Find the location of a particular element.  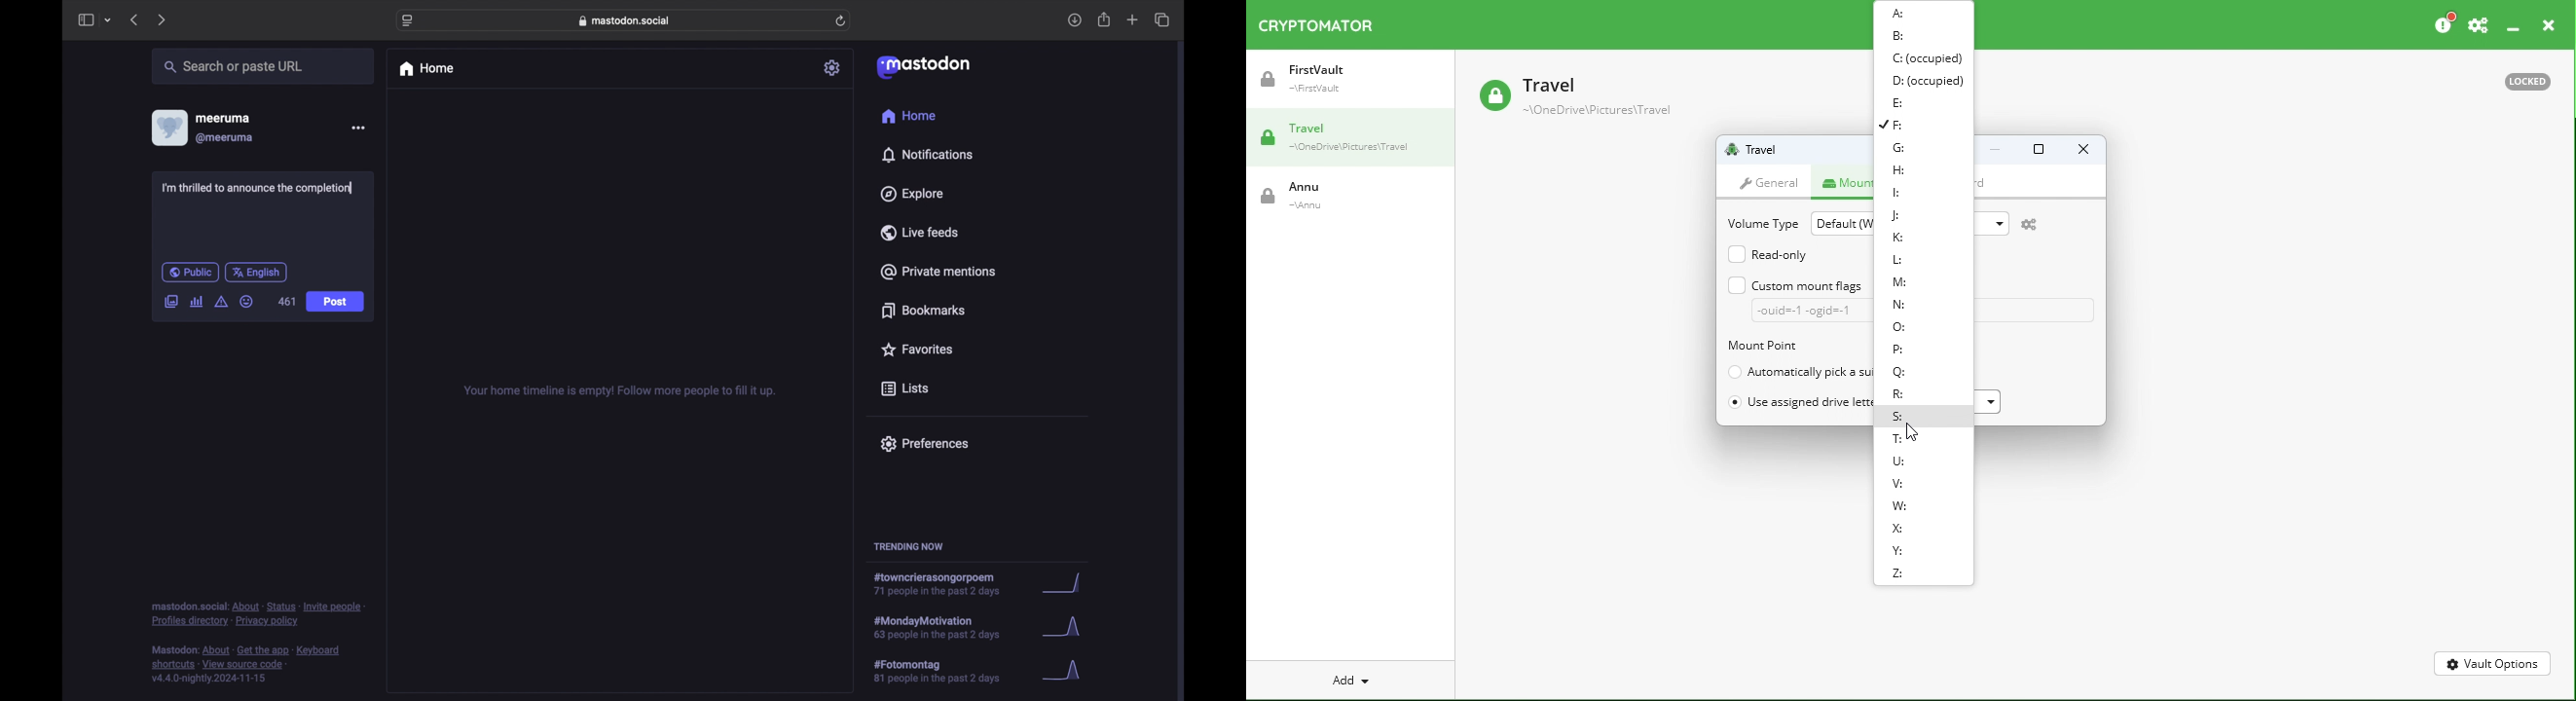

Automatically pick suitable location is located at coordinates (1796, 371).